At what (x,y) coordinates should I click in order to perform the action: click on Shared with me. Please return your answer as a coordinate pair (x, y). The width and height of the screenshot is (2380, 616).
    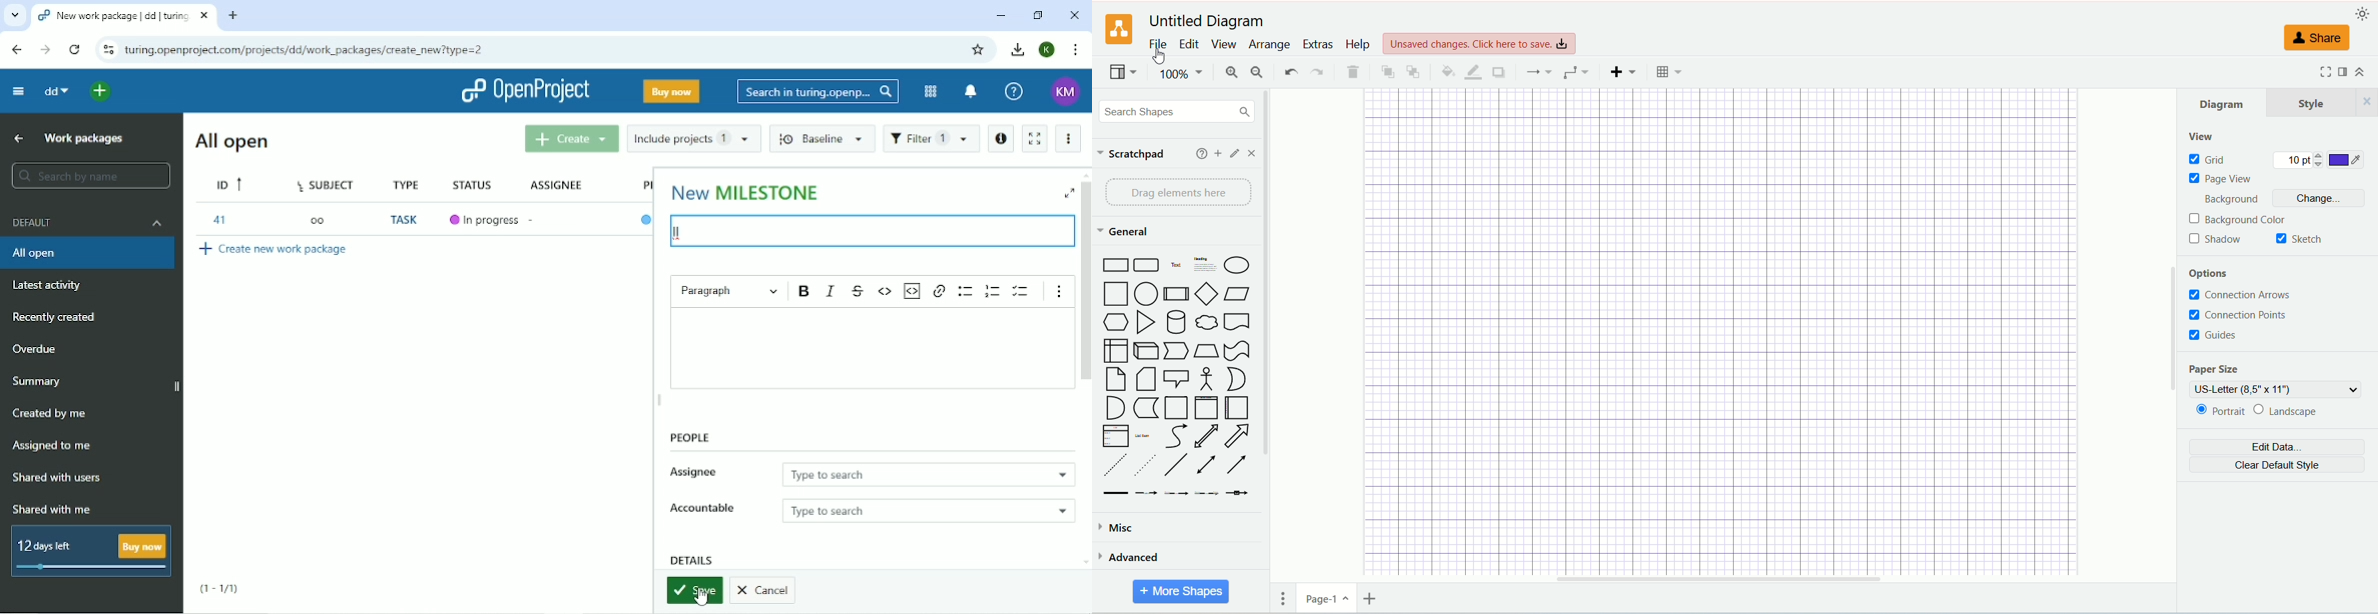
    Looking at the image, I should click on (49, 509).